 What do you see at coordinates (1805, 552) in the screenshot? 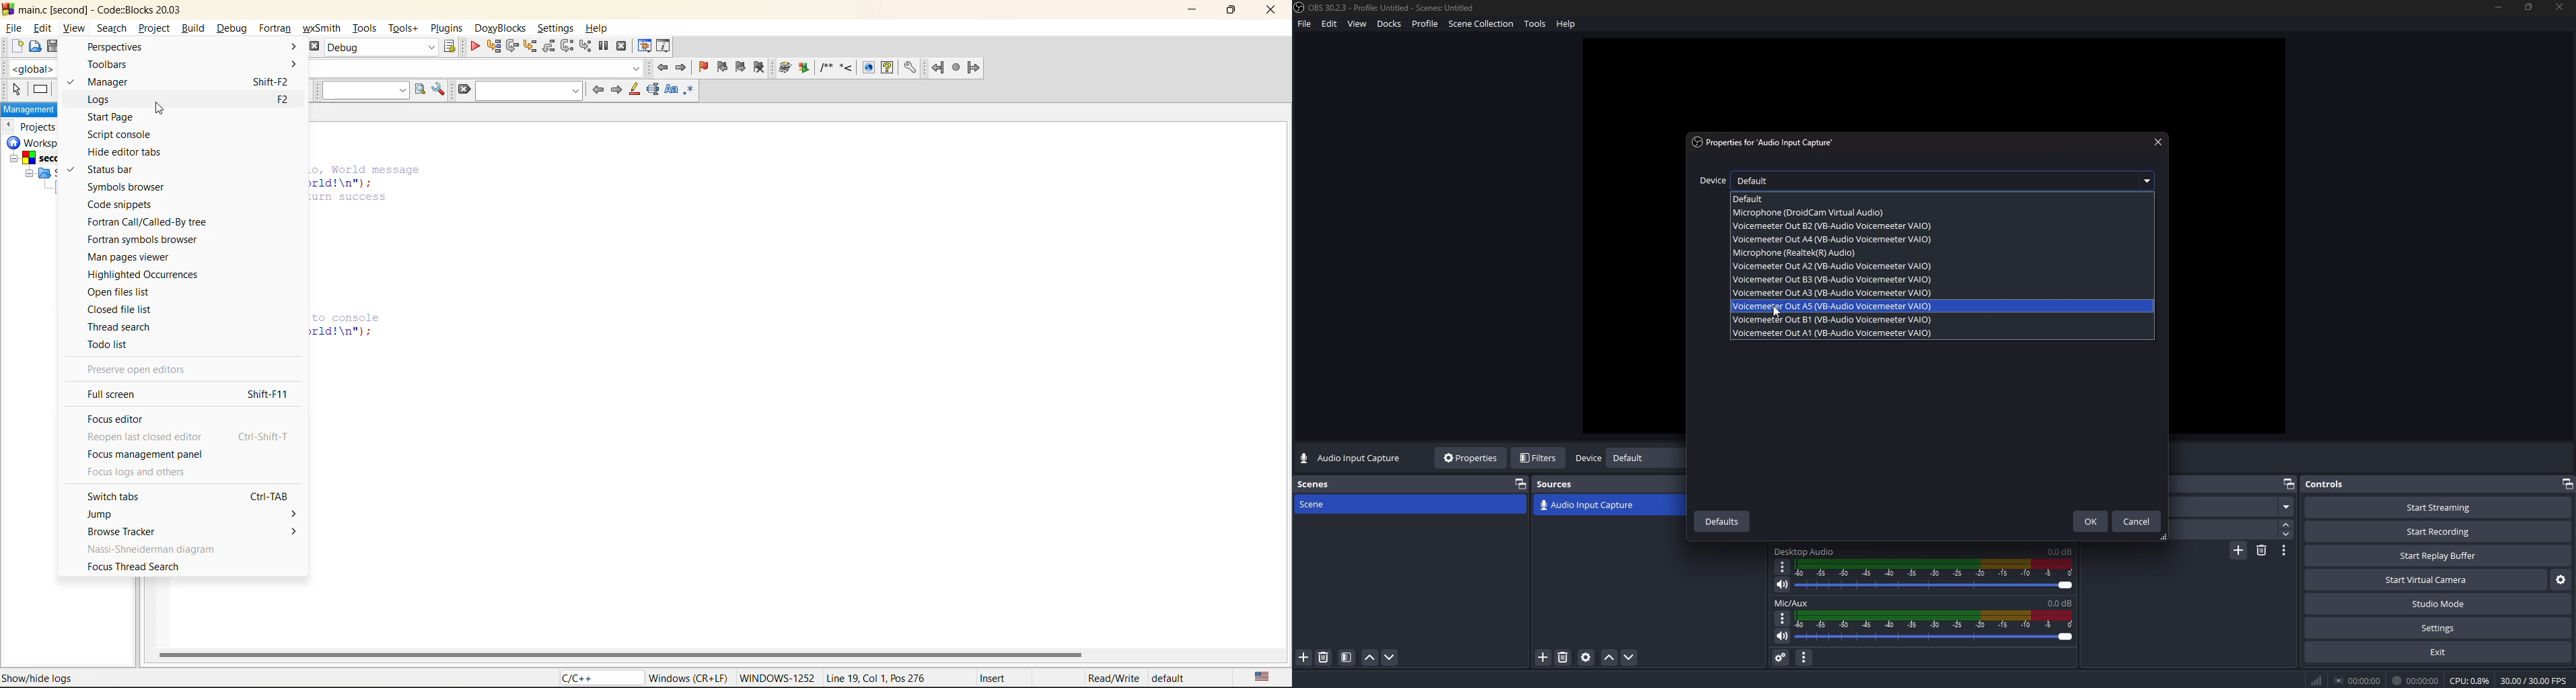
I see `mic/aux` at bounding box center [1805, 552].